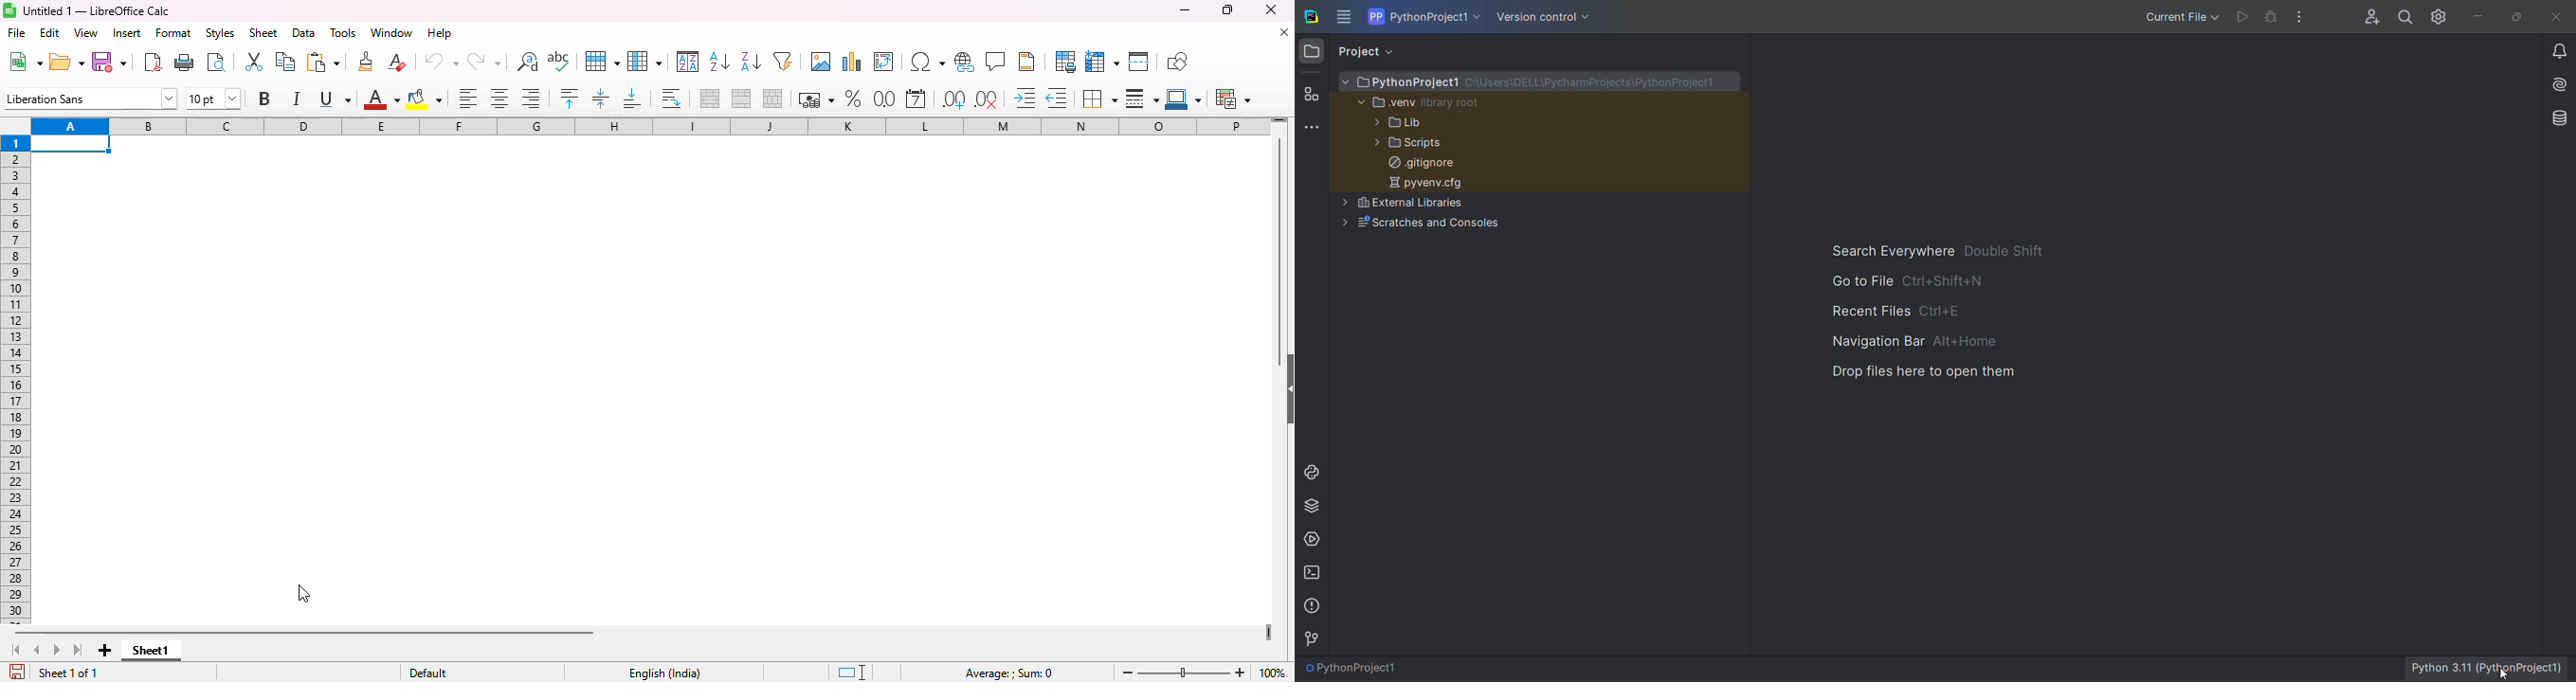  What do you see at coordinates (15, 650) in the screenshot?
I see `scroll to first sheet` at bounding box center [15, 650].